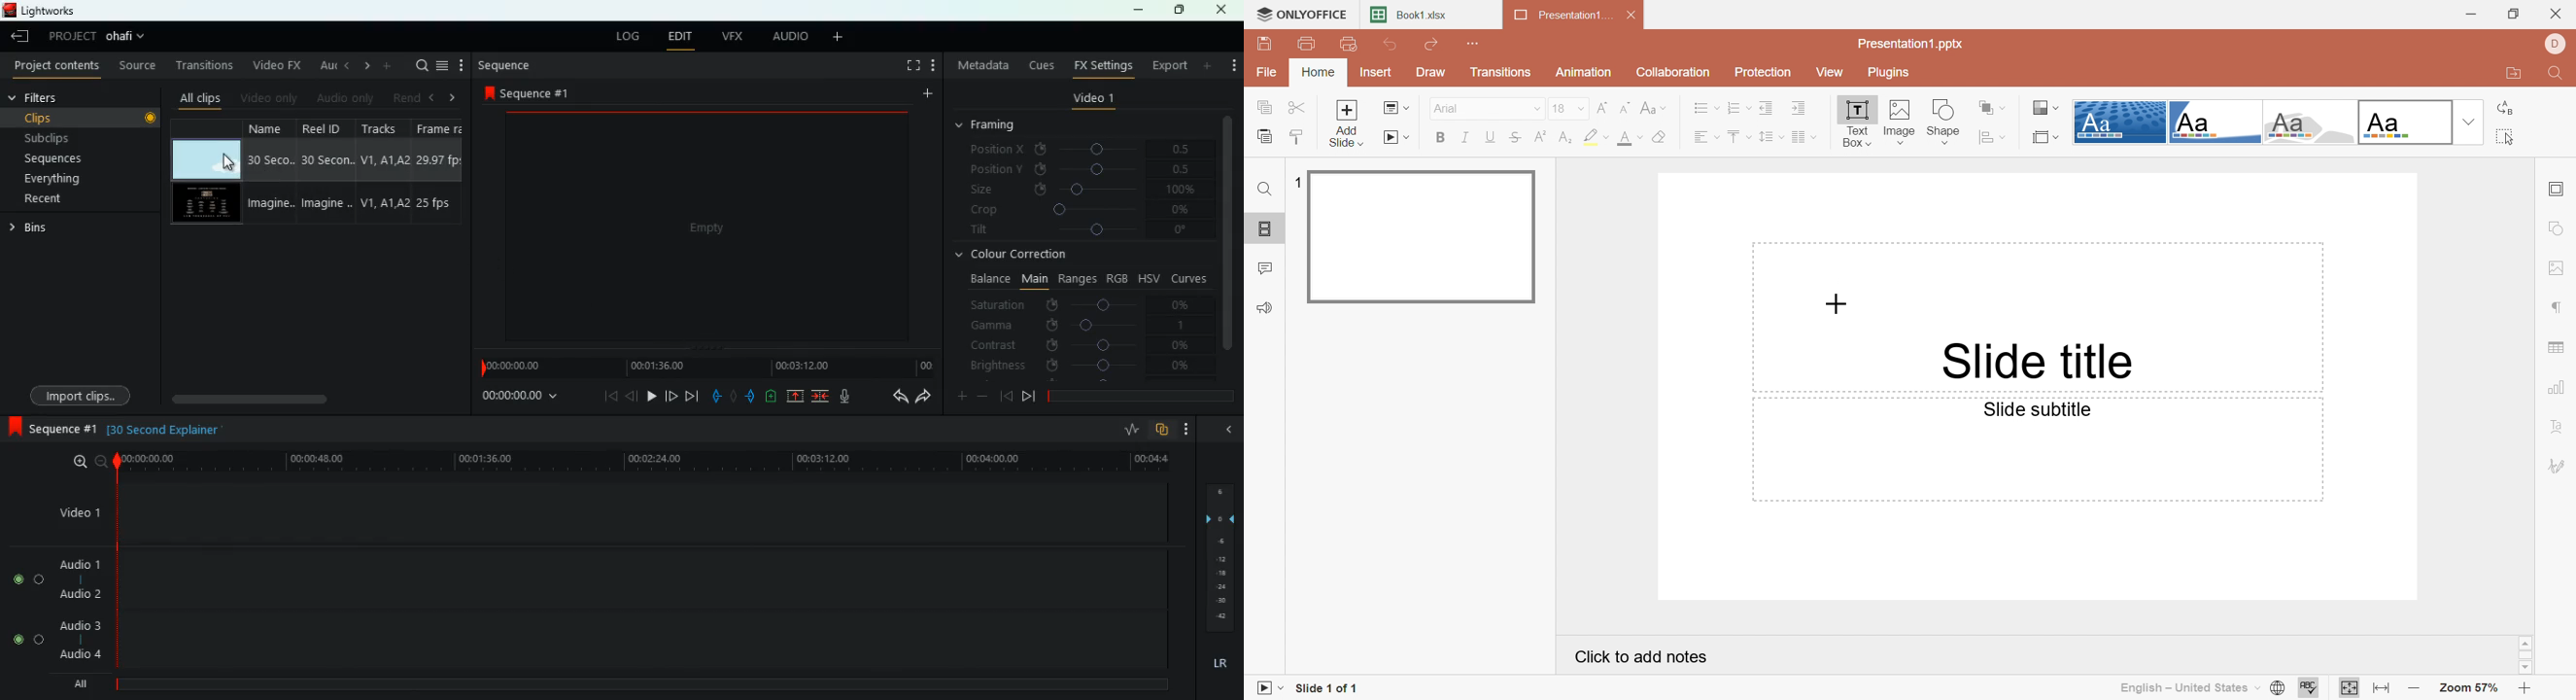 The width and height of the screenshot is (2576, 700). Describe the element at coordinates (22, 38) in the screenshot. I see `back` at that location.